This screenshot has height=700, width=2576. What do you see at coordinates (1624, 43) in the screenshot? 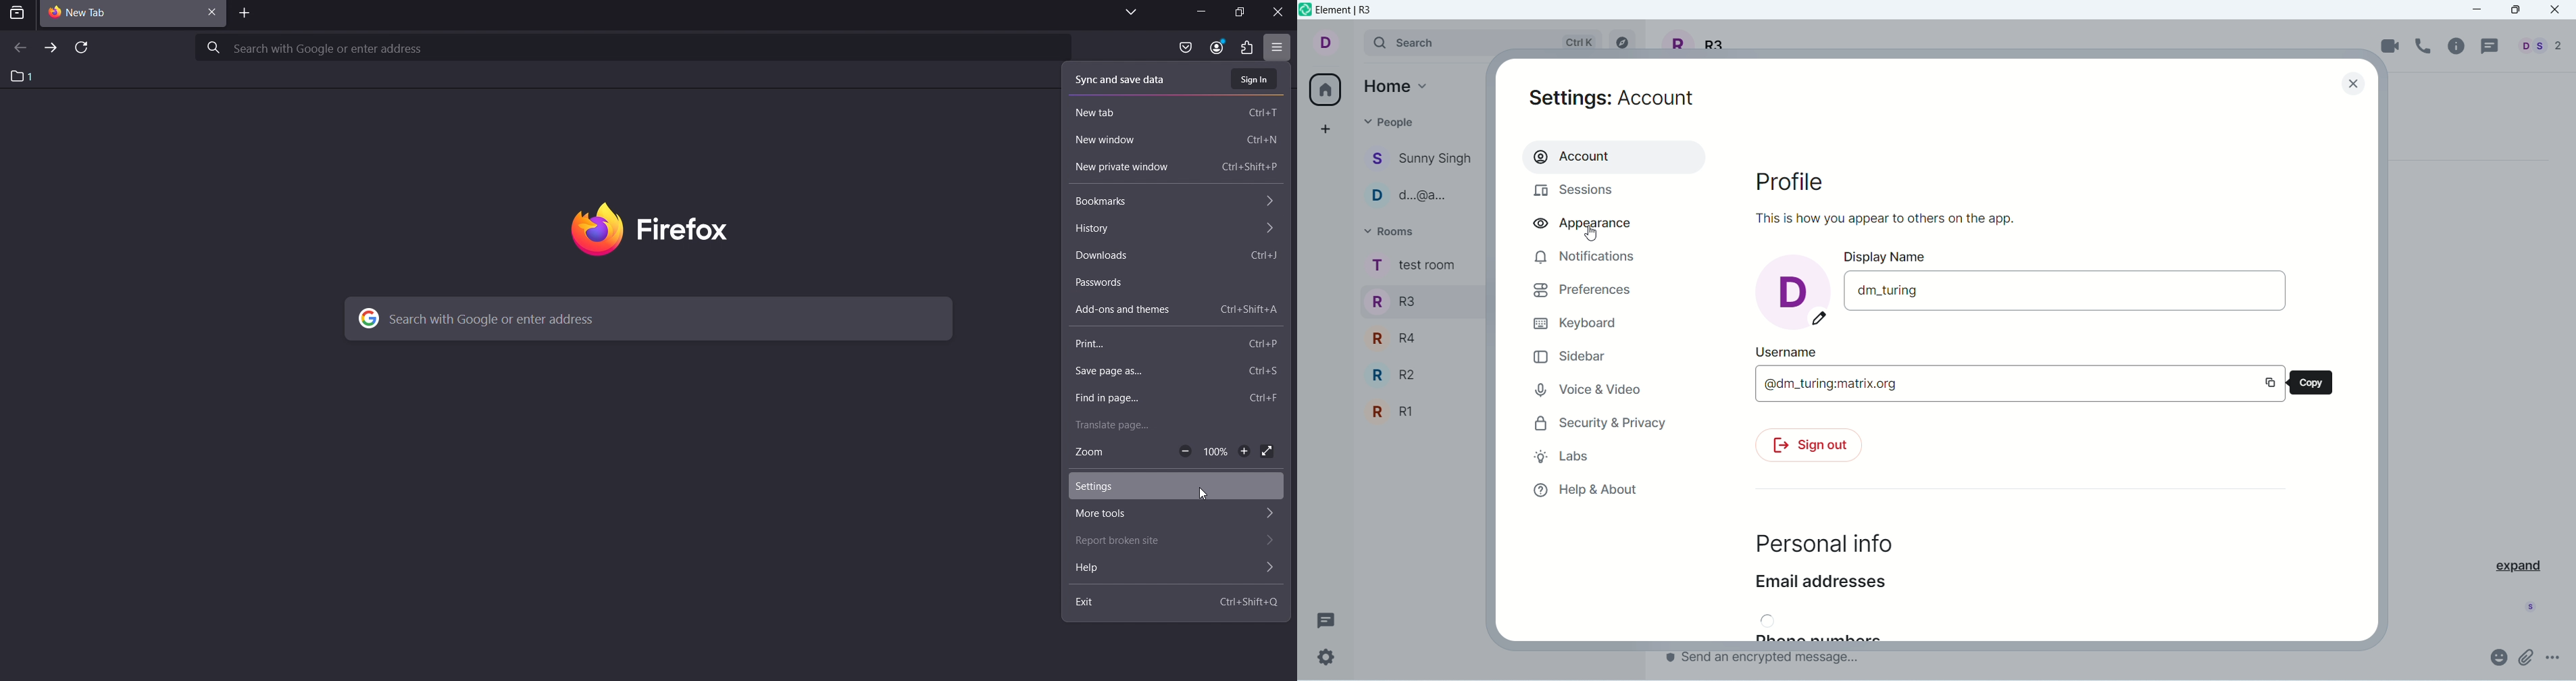
I see `explore rooms` at bounding box center [1624, 43].